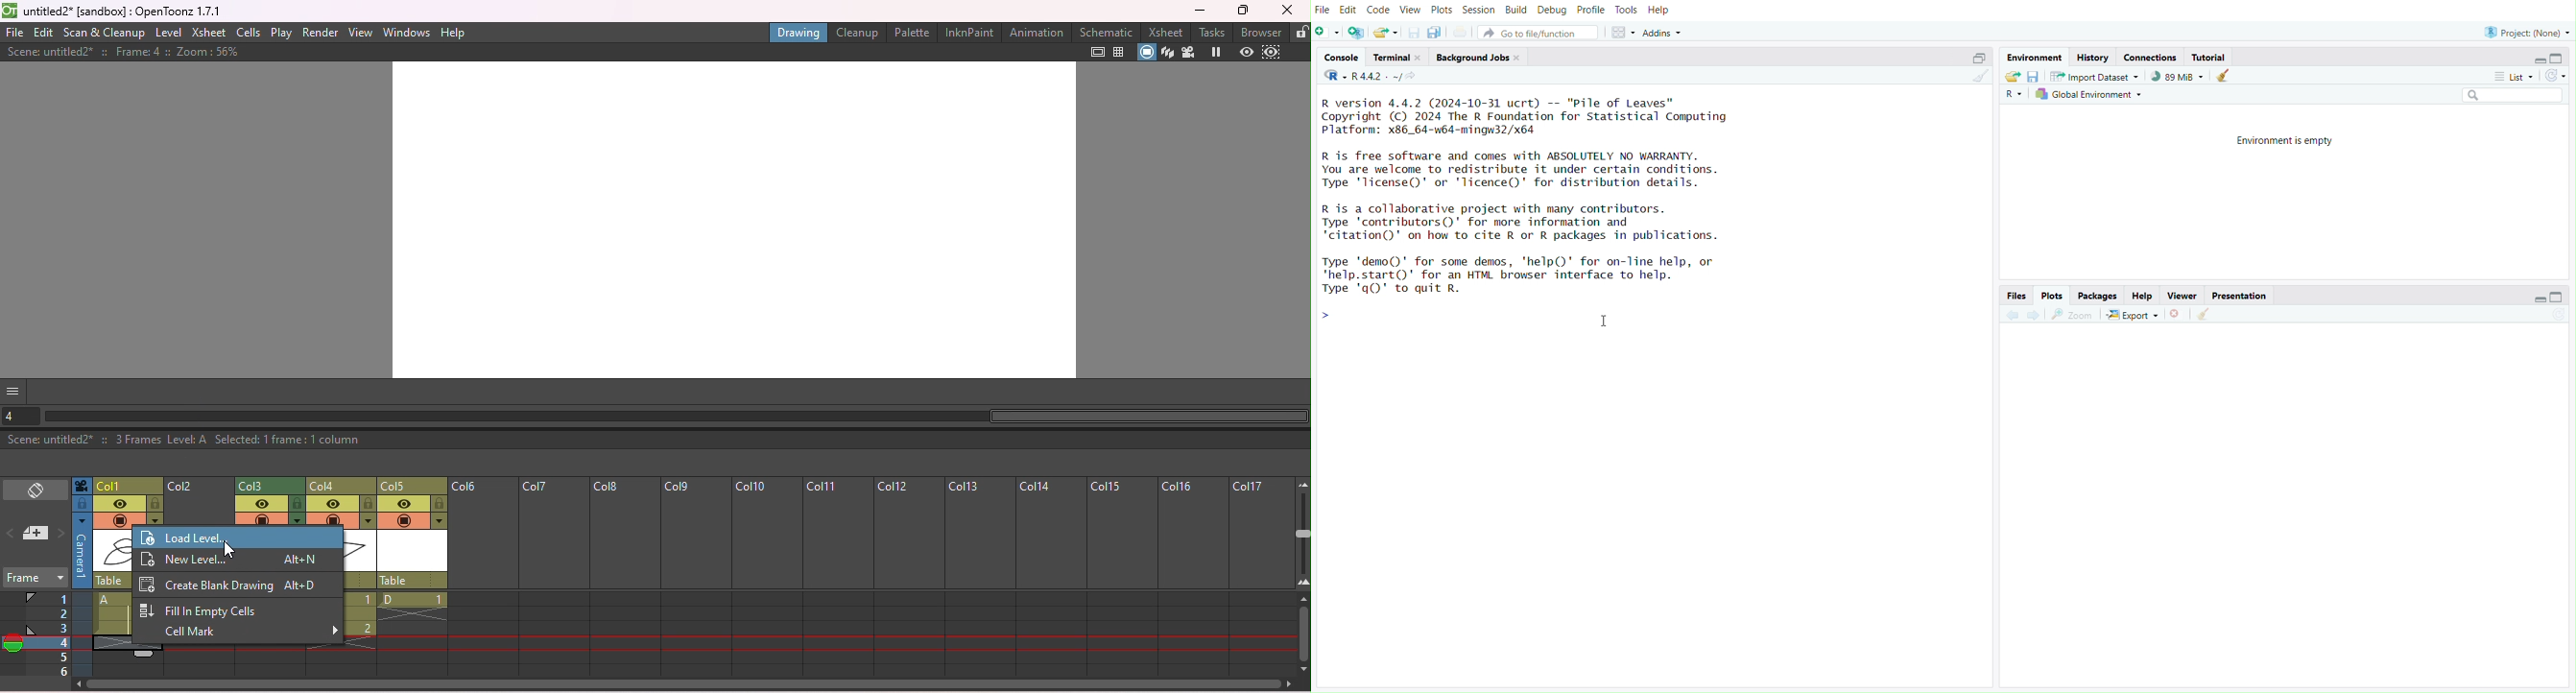 This screenshot has height=700, width=2576. Describe the element at coordinates (1330, 77) in the screenshot. I see `R` at that location.